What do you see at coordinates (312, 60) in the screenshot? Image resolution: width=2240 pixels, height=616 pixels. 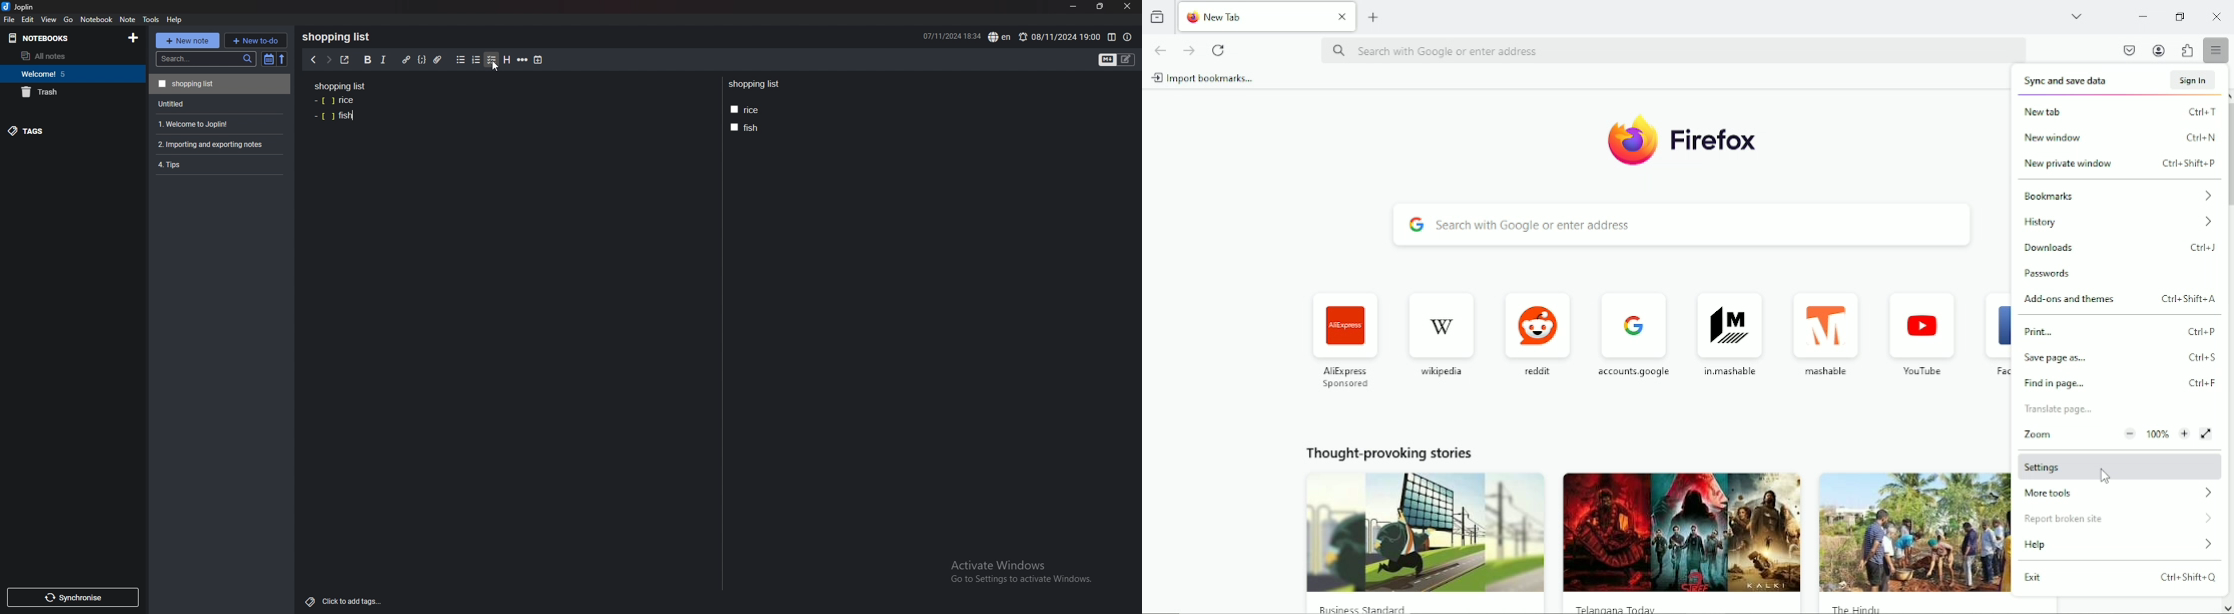 I see `previous` at bounding box center [312, 60].